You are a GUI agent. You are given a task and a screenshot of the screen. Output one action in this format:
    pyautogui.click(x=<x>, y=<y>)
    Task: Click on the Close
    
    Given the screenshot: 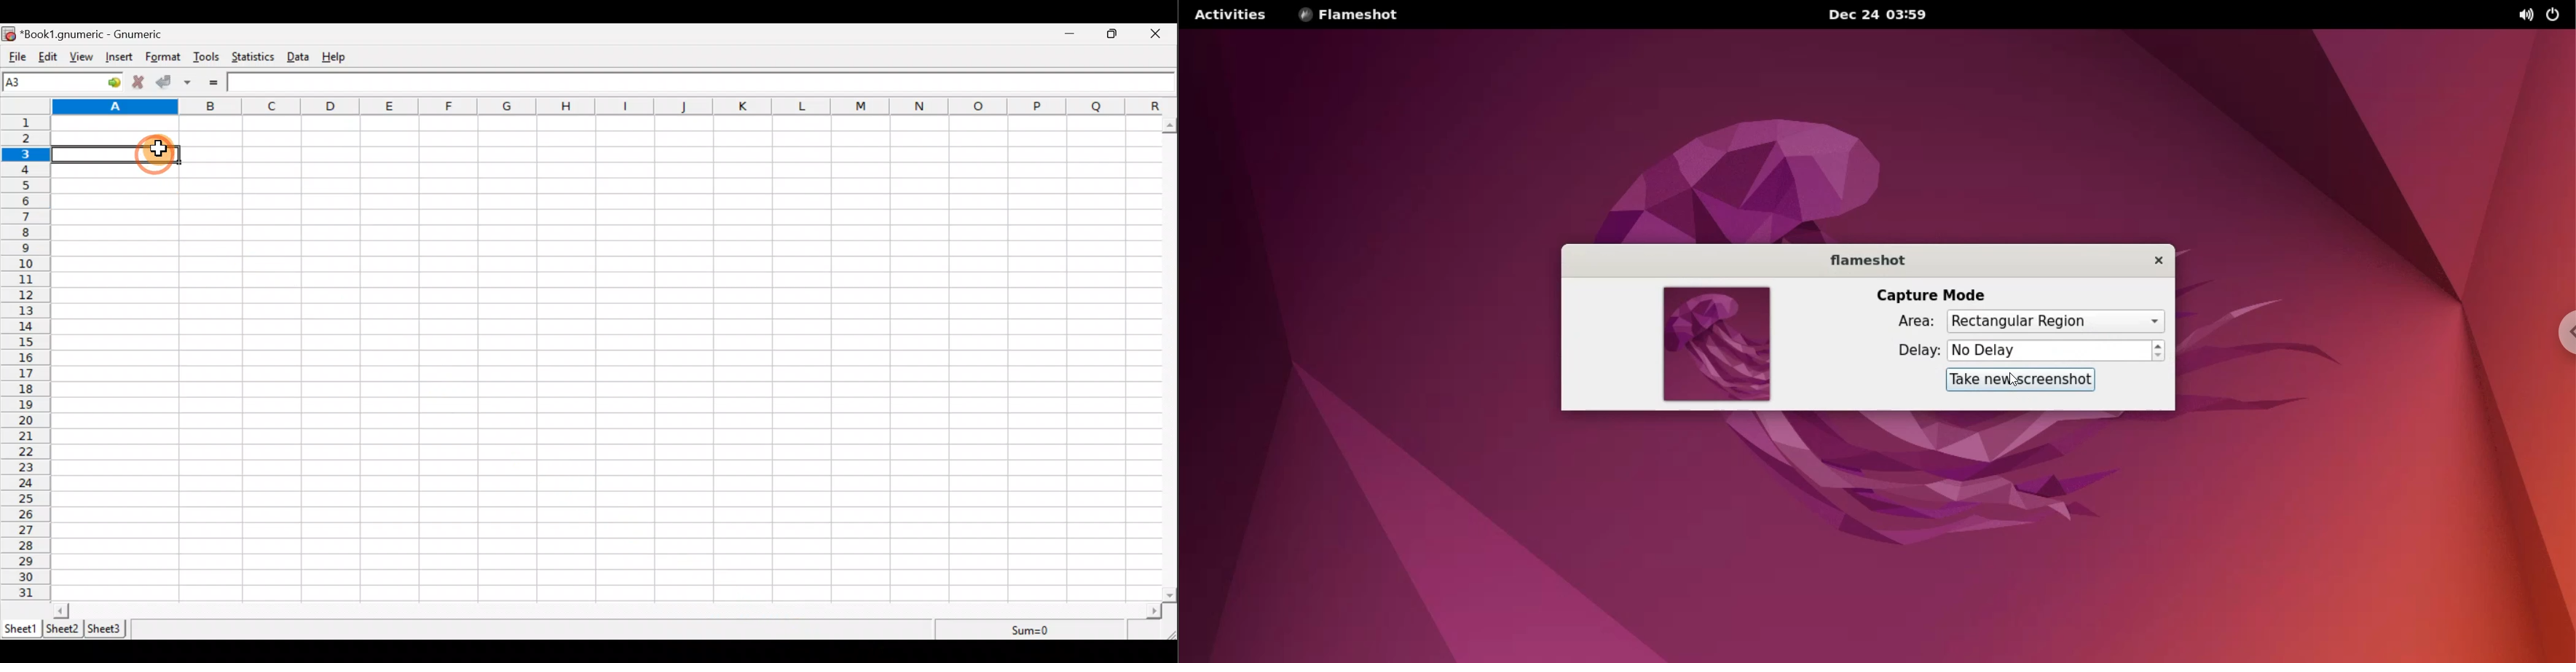 What is the action you would take?
    pyautogui.click(x=1161, y=34)
    